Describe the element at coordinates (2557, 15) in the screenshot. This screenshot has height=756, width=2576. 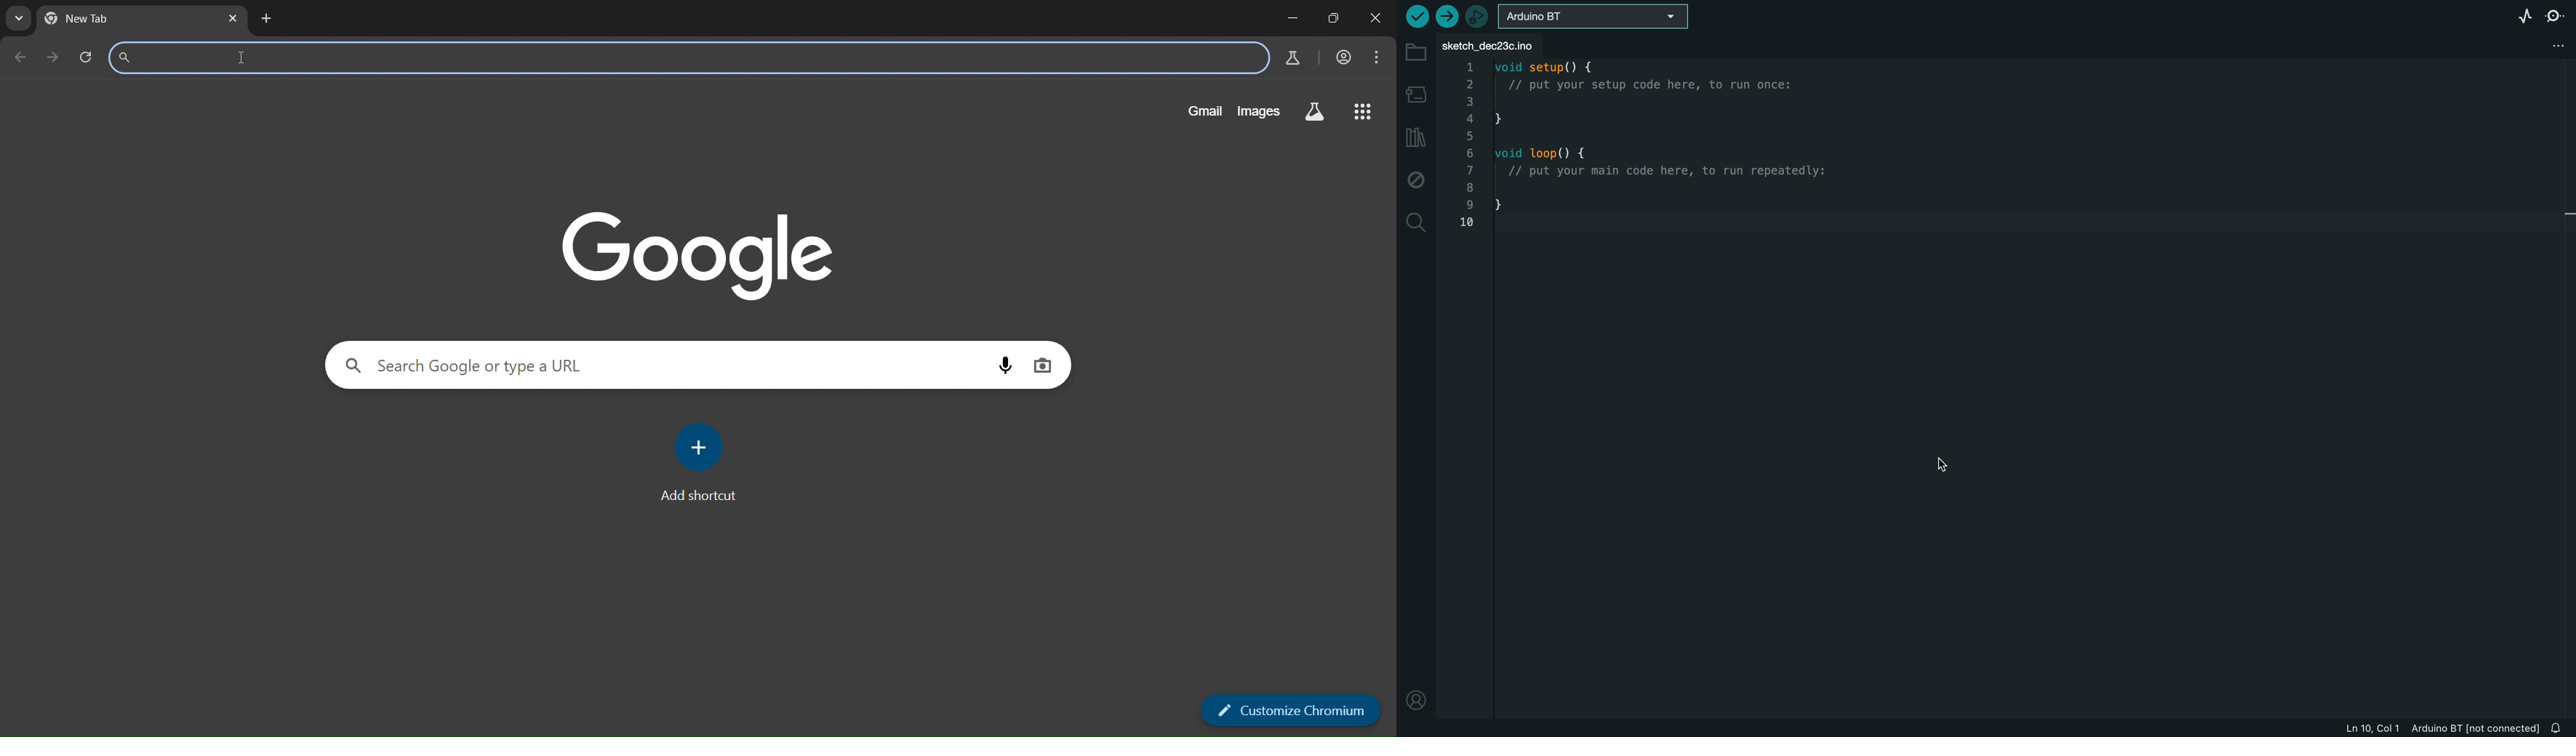
I see `serial monitor` at that location.